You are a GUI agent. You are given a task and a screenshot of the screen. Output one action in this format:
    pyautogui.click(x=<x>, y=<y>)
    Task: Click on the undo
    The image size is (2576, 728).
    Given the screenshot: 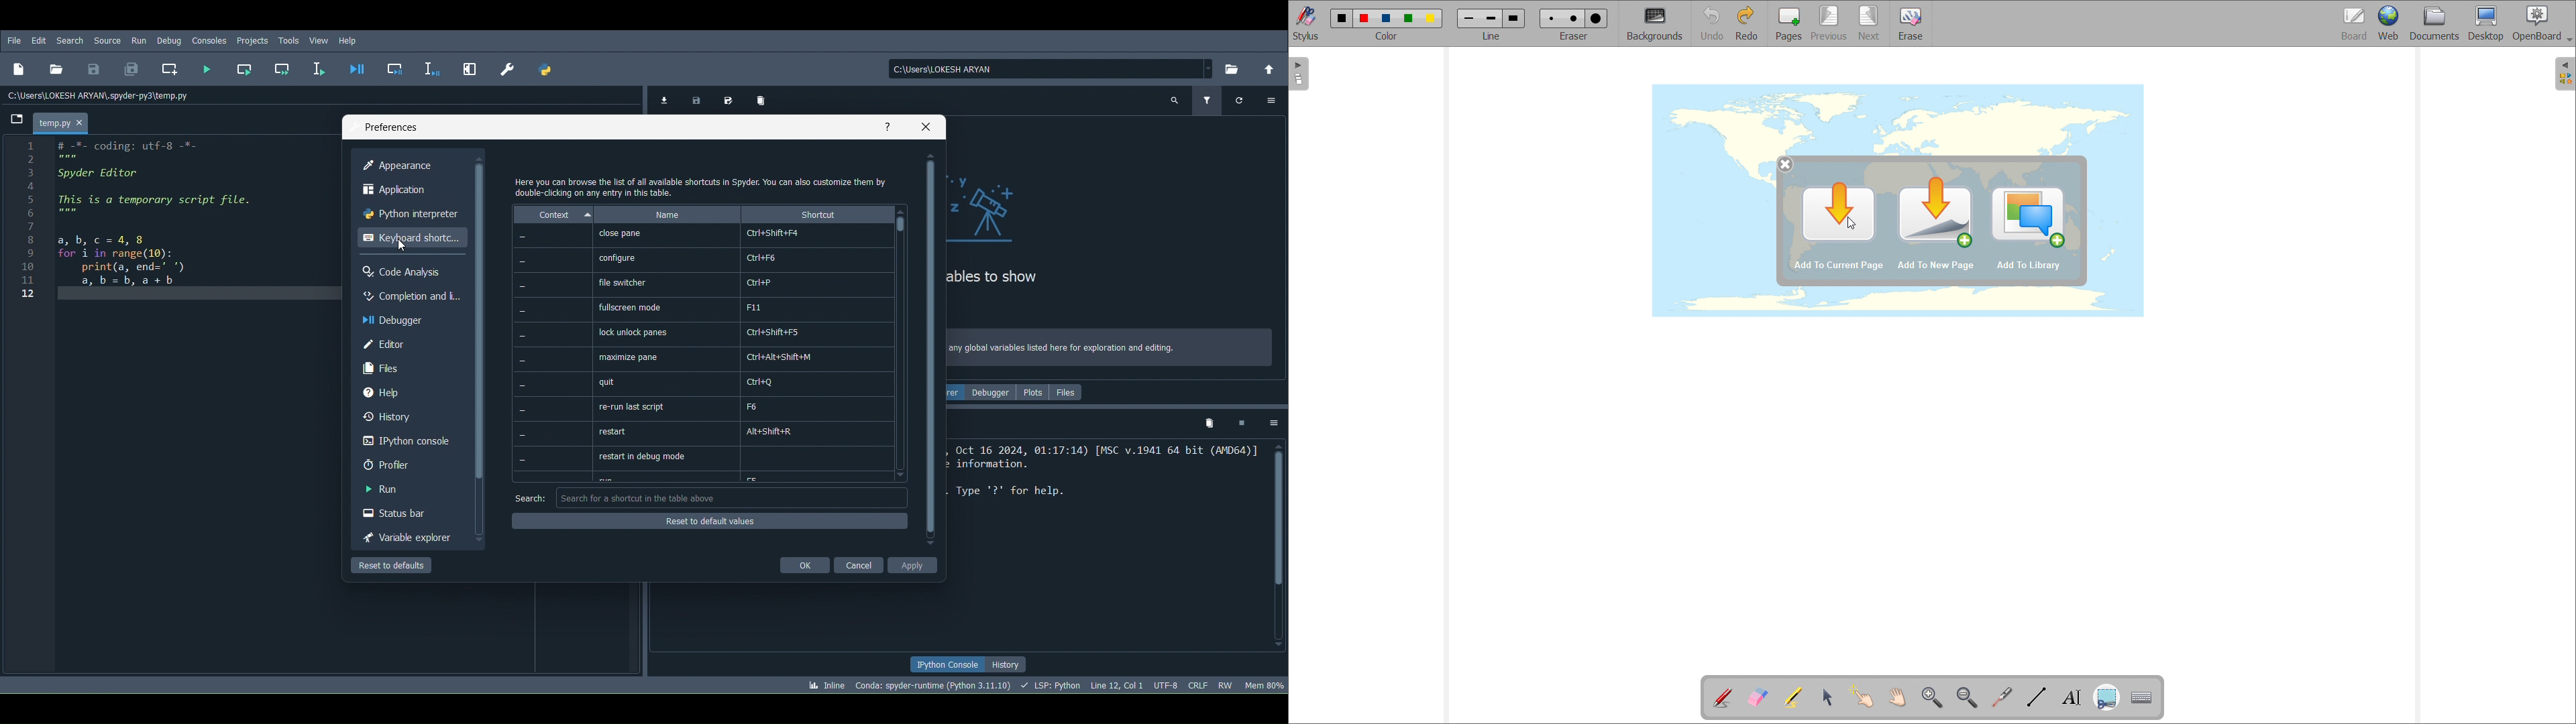 What is the action you would take?
    pyautogui.click(x=1711, y=23)
    